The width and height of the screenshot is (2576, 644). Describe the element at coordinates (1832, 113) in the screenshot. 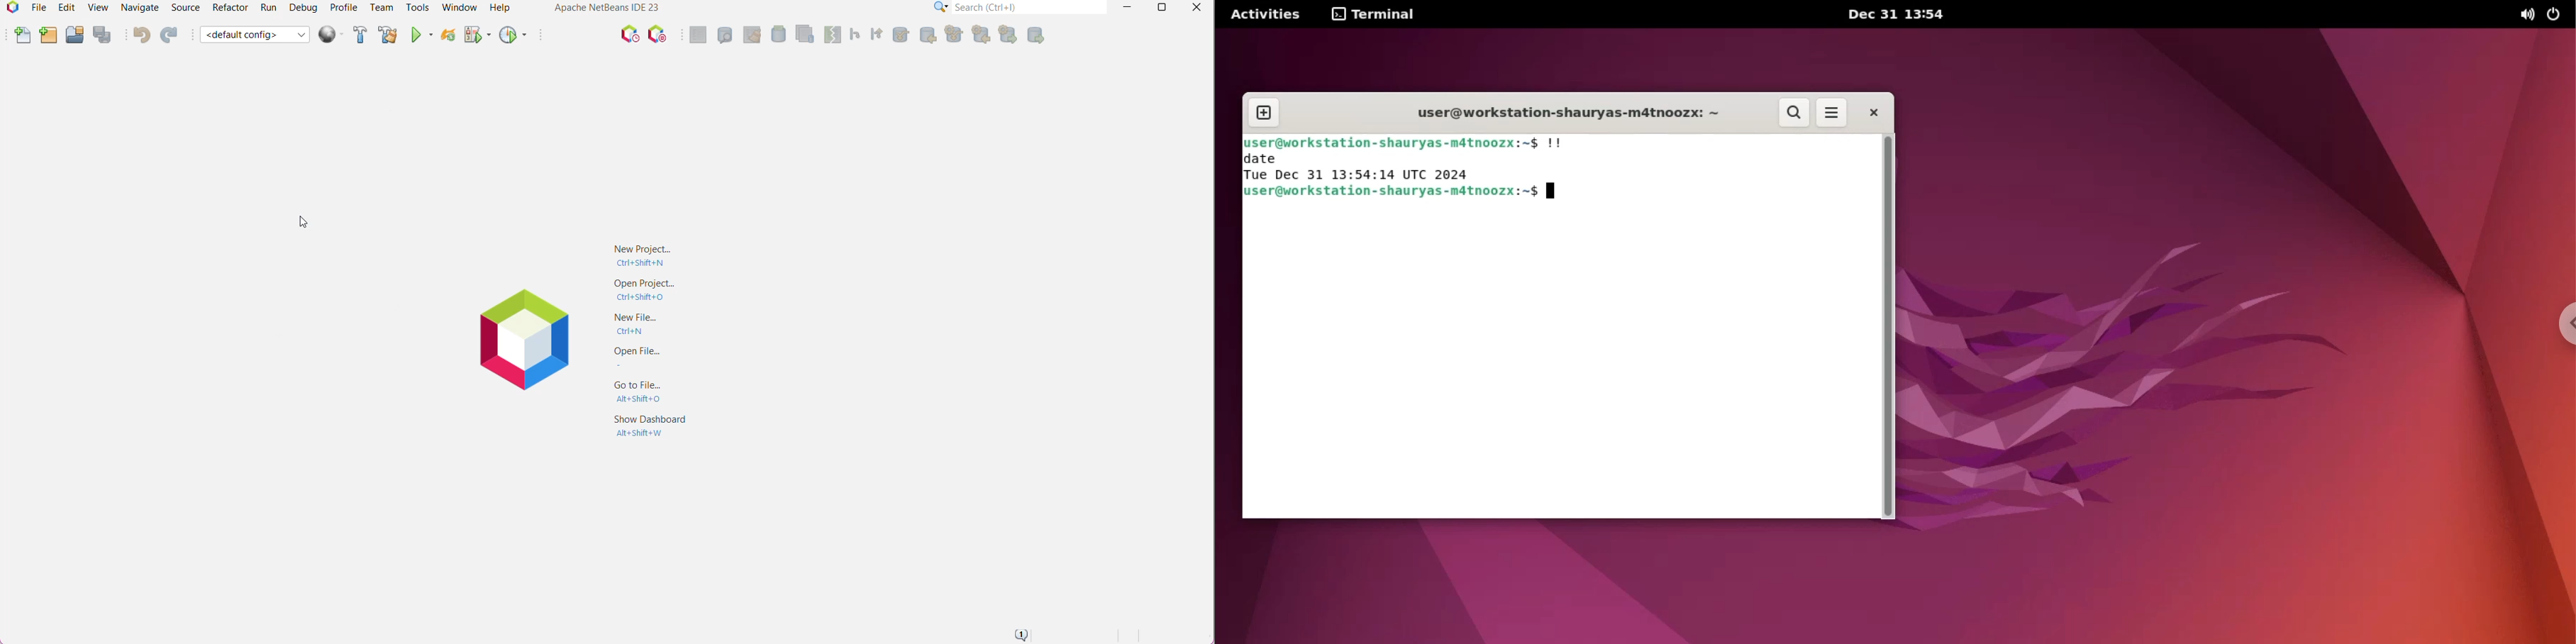

I see `more options` at that location.